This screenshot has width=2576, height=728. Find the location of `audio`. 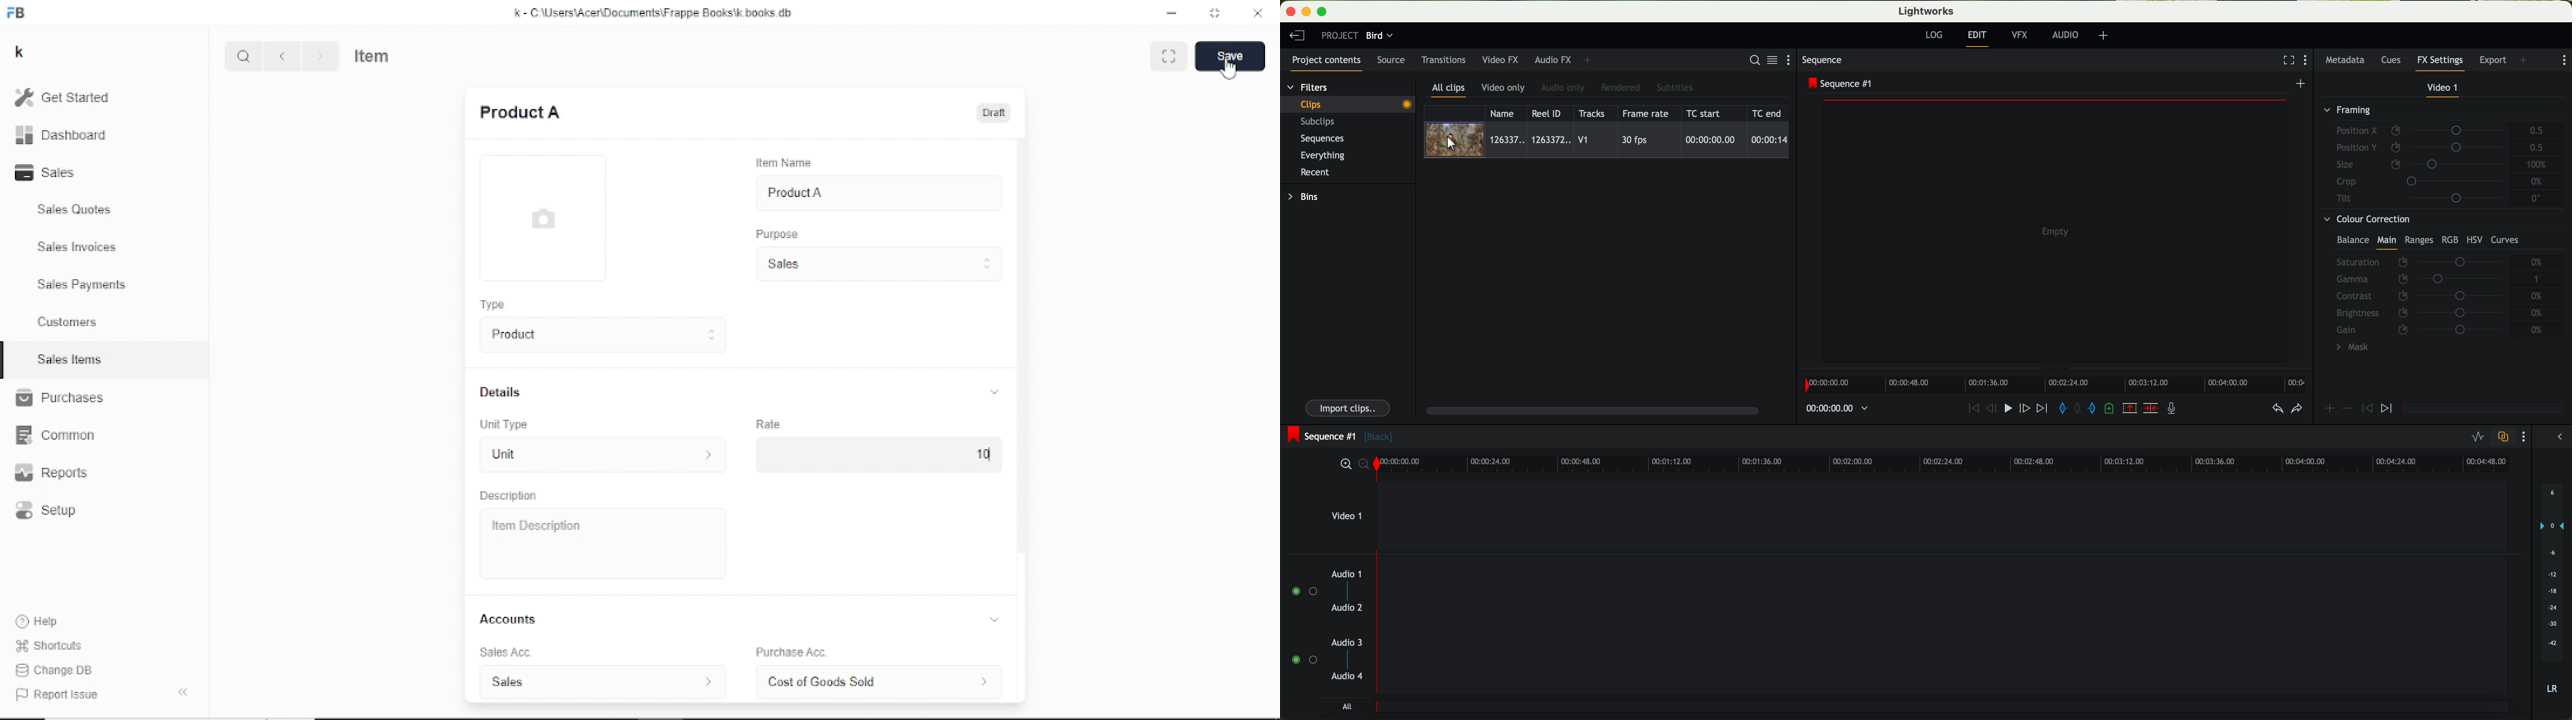

audio is located at coordinates (2065, 34).